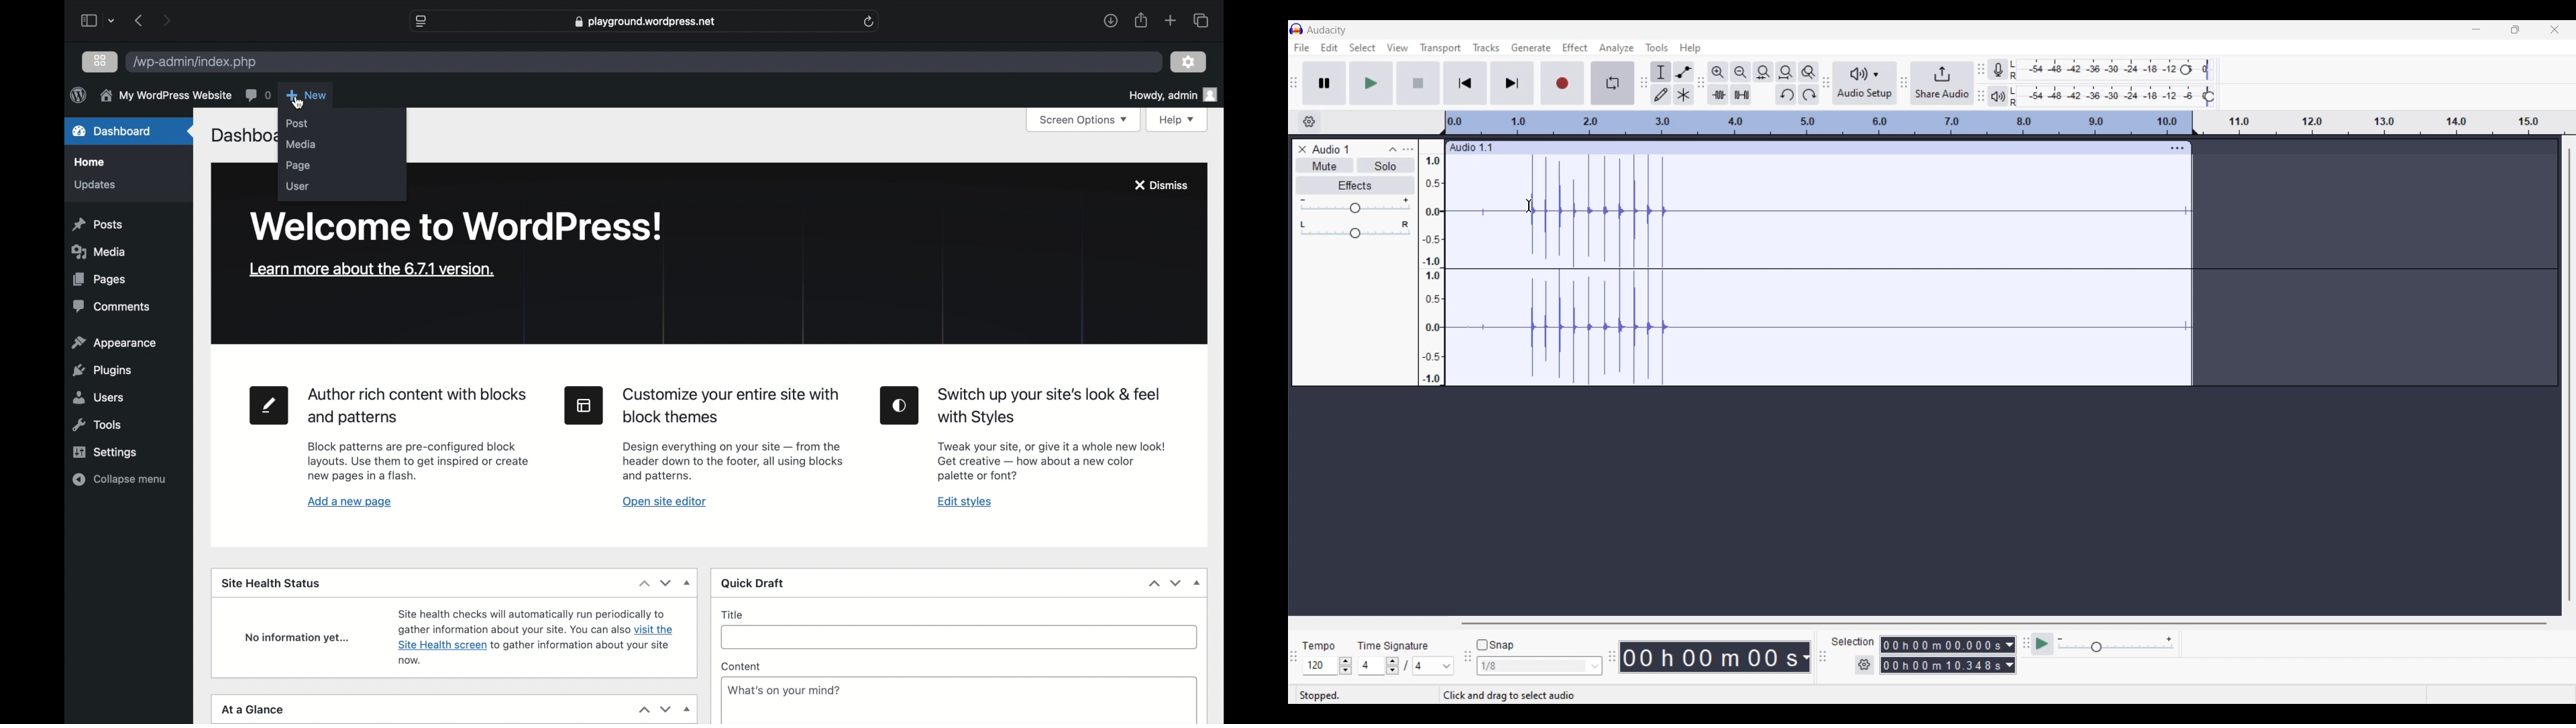  I want to click on web address, so click(645, 21).